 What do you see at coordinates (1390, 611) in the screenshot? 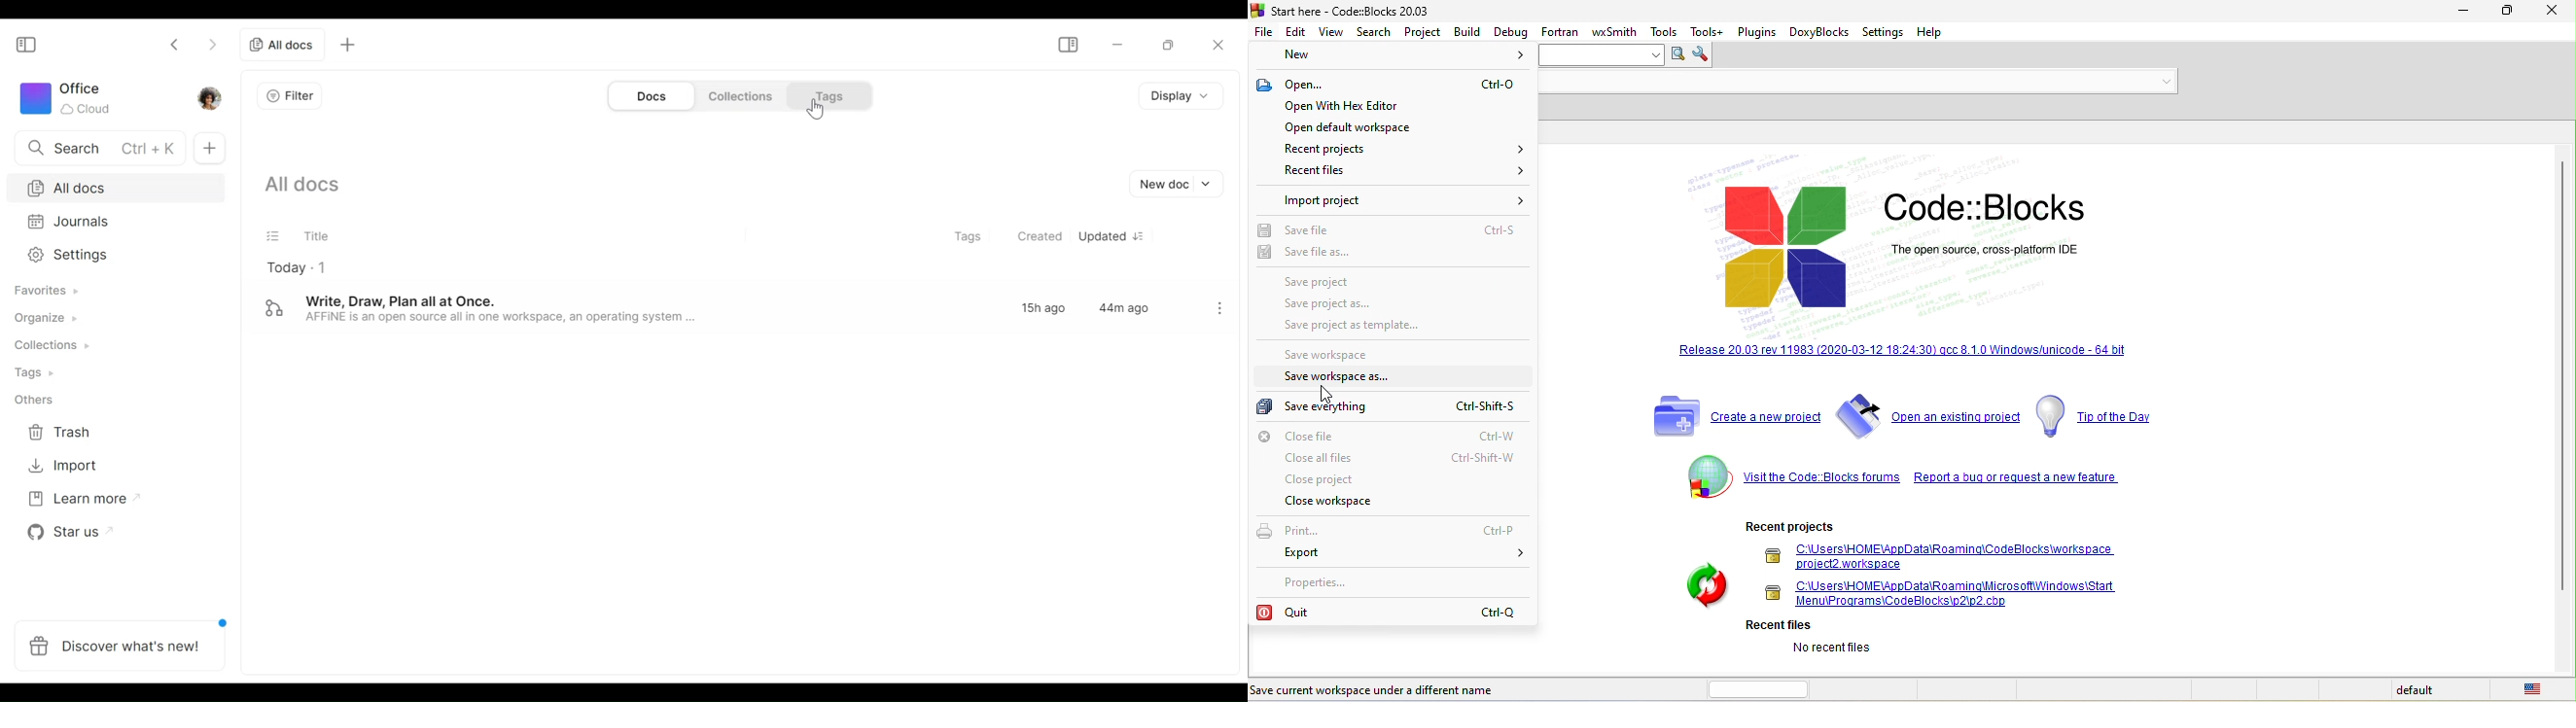
I see `quit` at bounding box center [1390, 611].